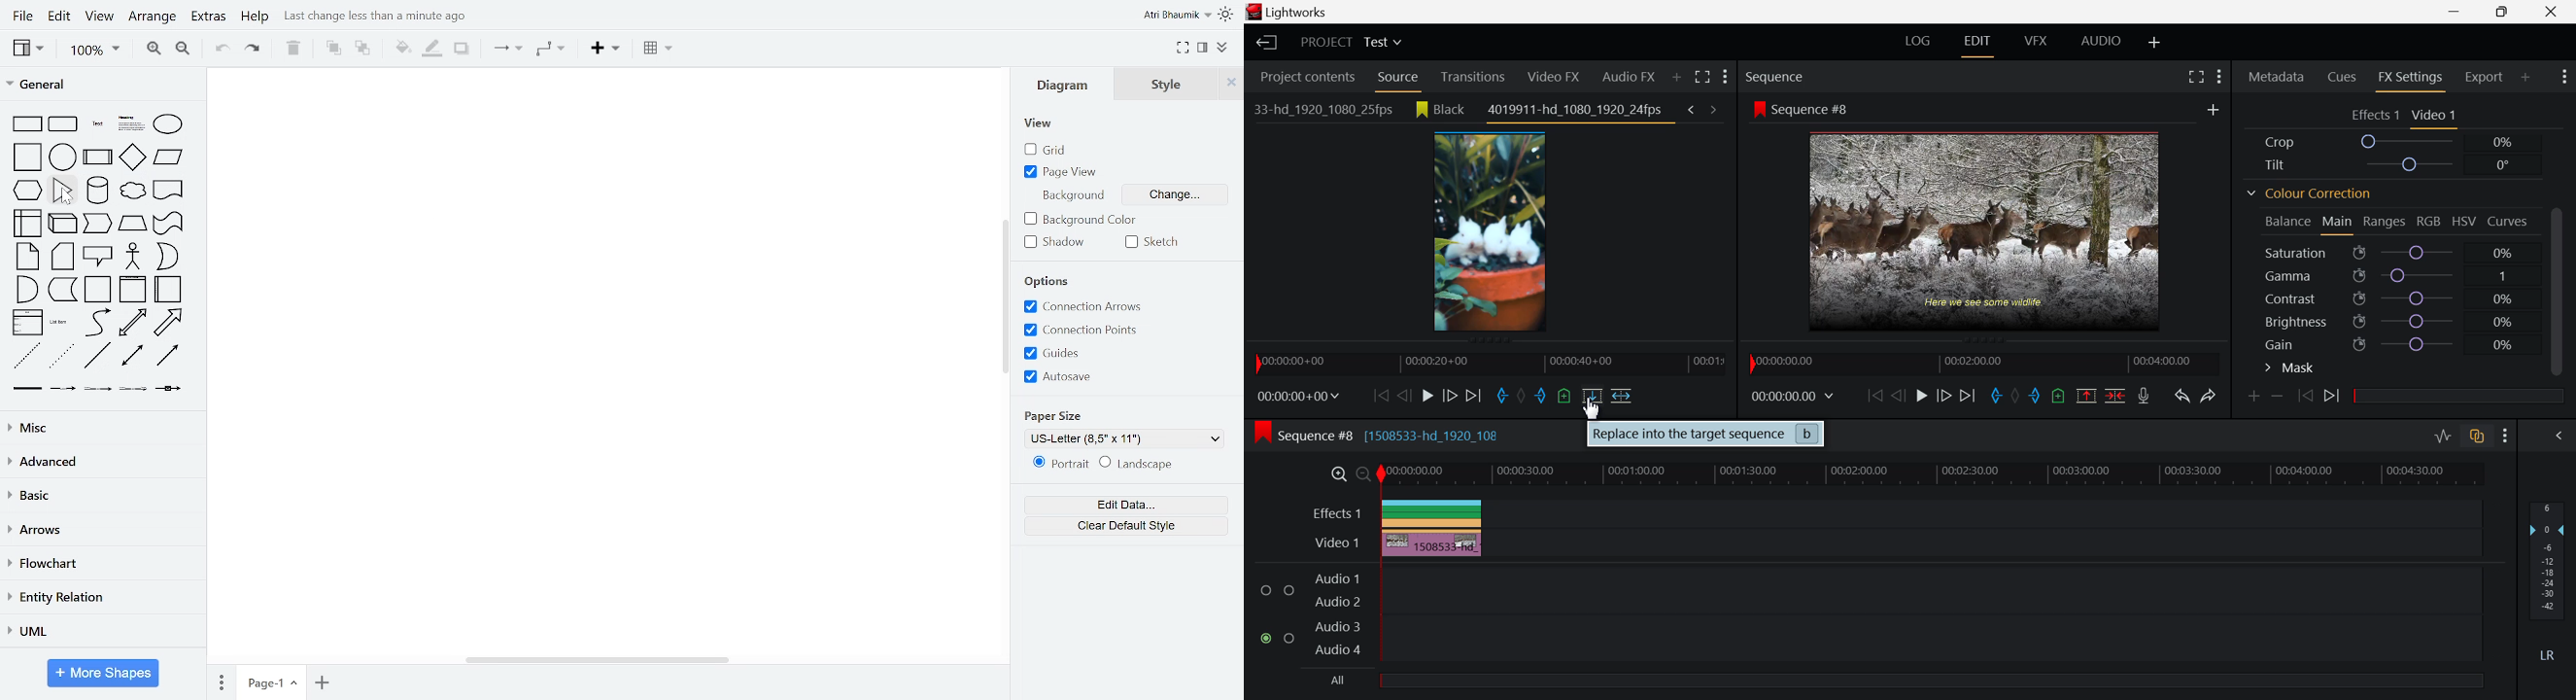 Image resolution: width=2576 pixels, height=700 pixels. Describe the element at coordinates (361, 48) in the screenshot. I see `to back` at that location.